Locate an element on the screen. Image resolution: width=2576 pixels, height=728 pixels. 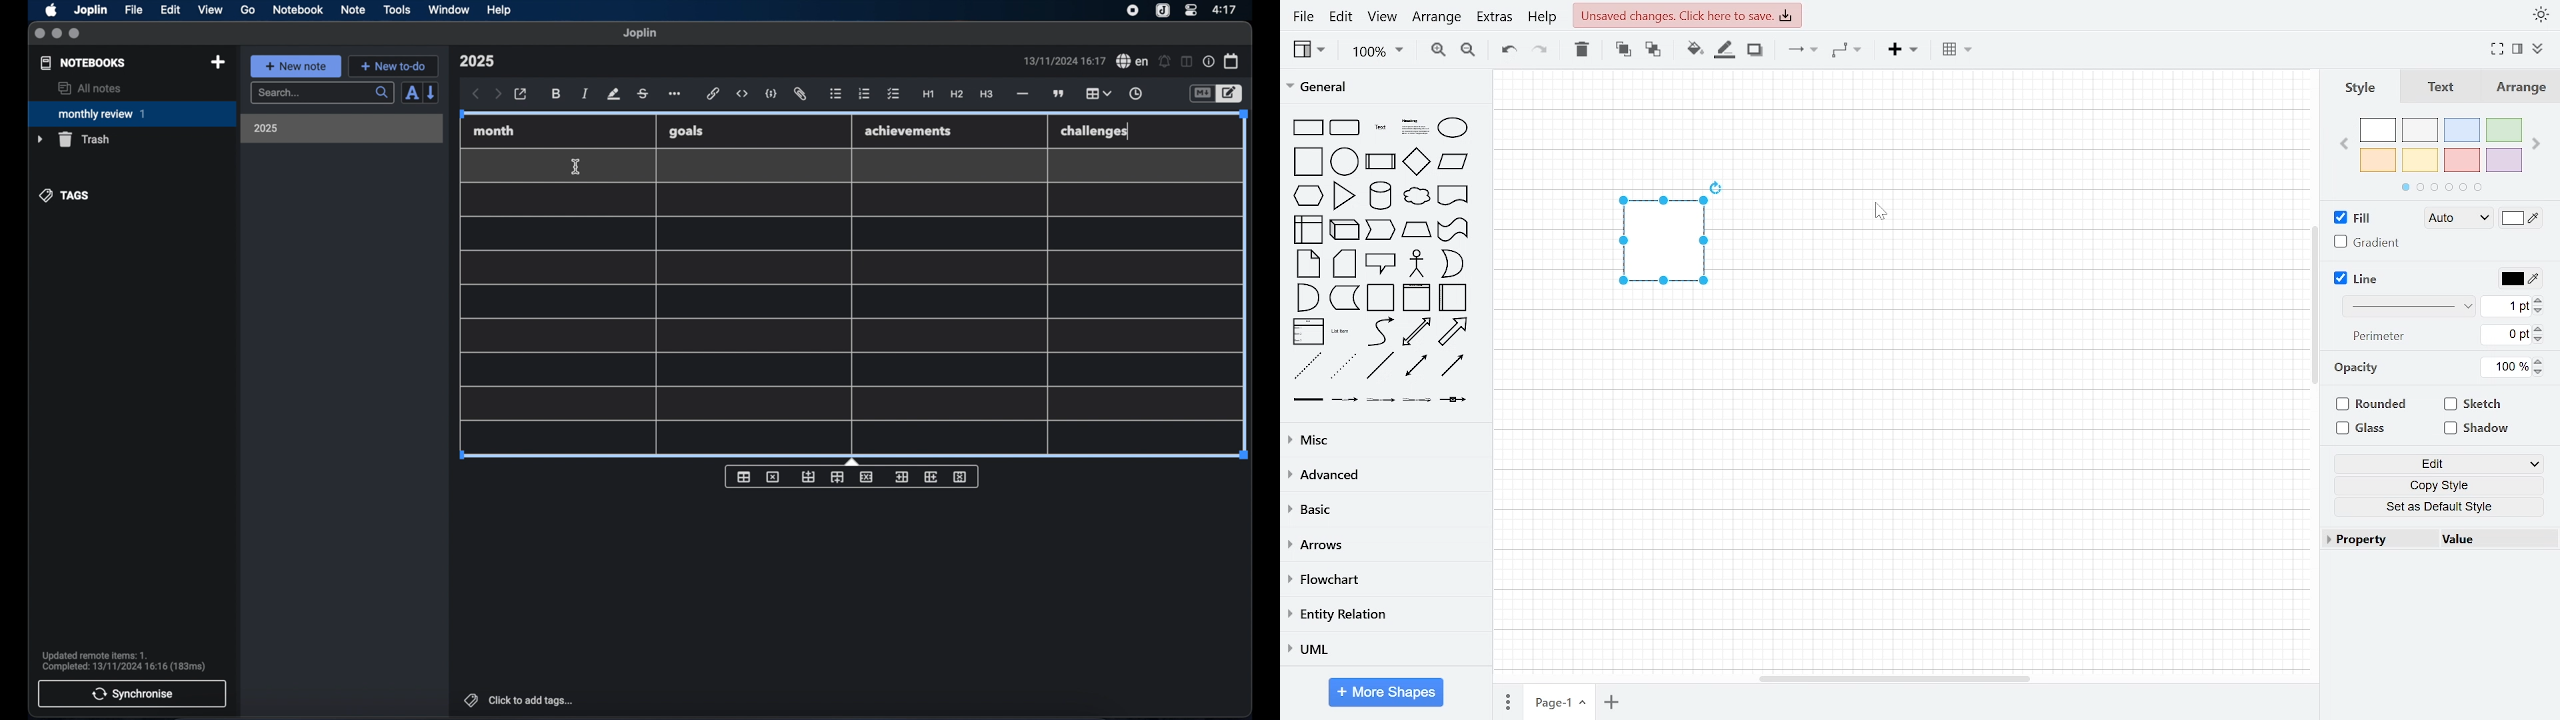
search bar is located at coordinates (322, 94).